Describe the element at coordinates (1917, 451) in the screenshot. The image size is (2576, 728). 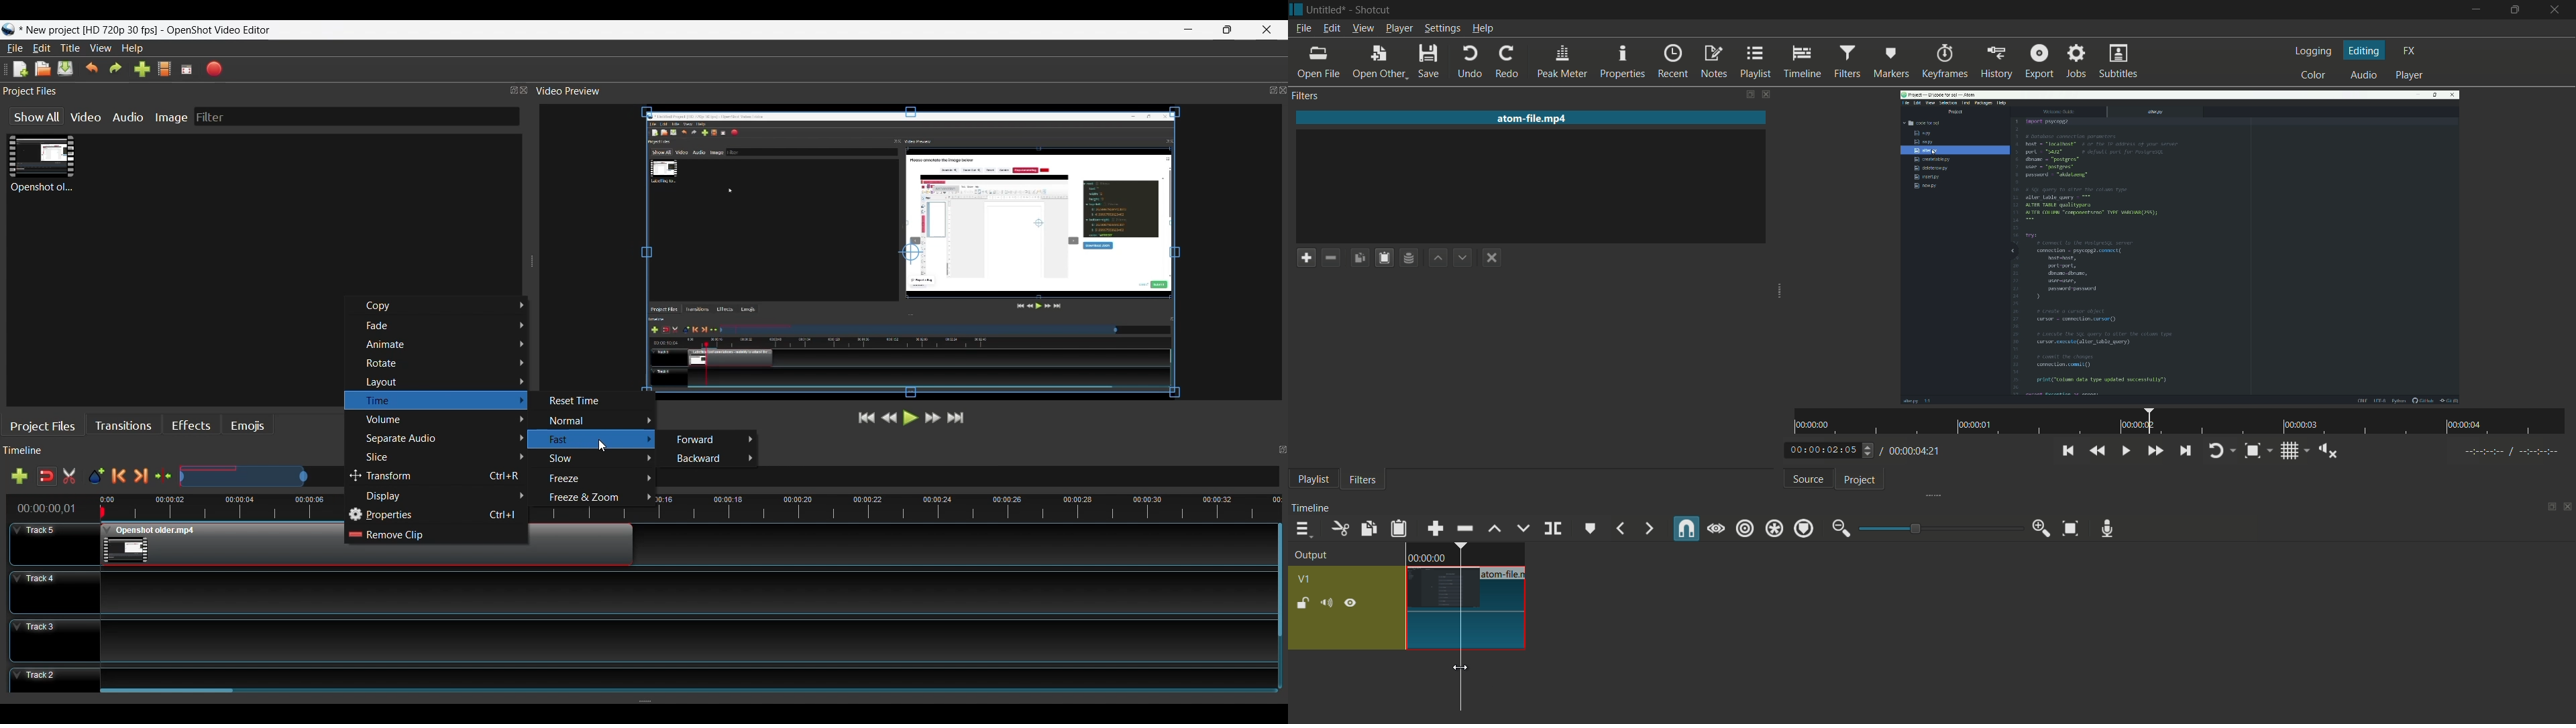
I see `total time` at that location.